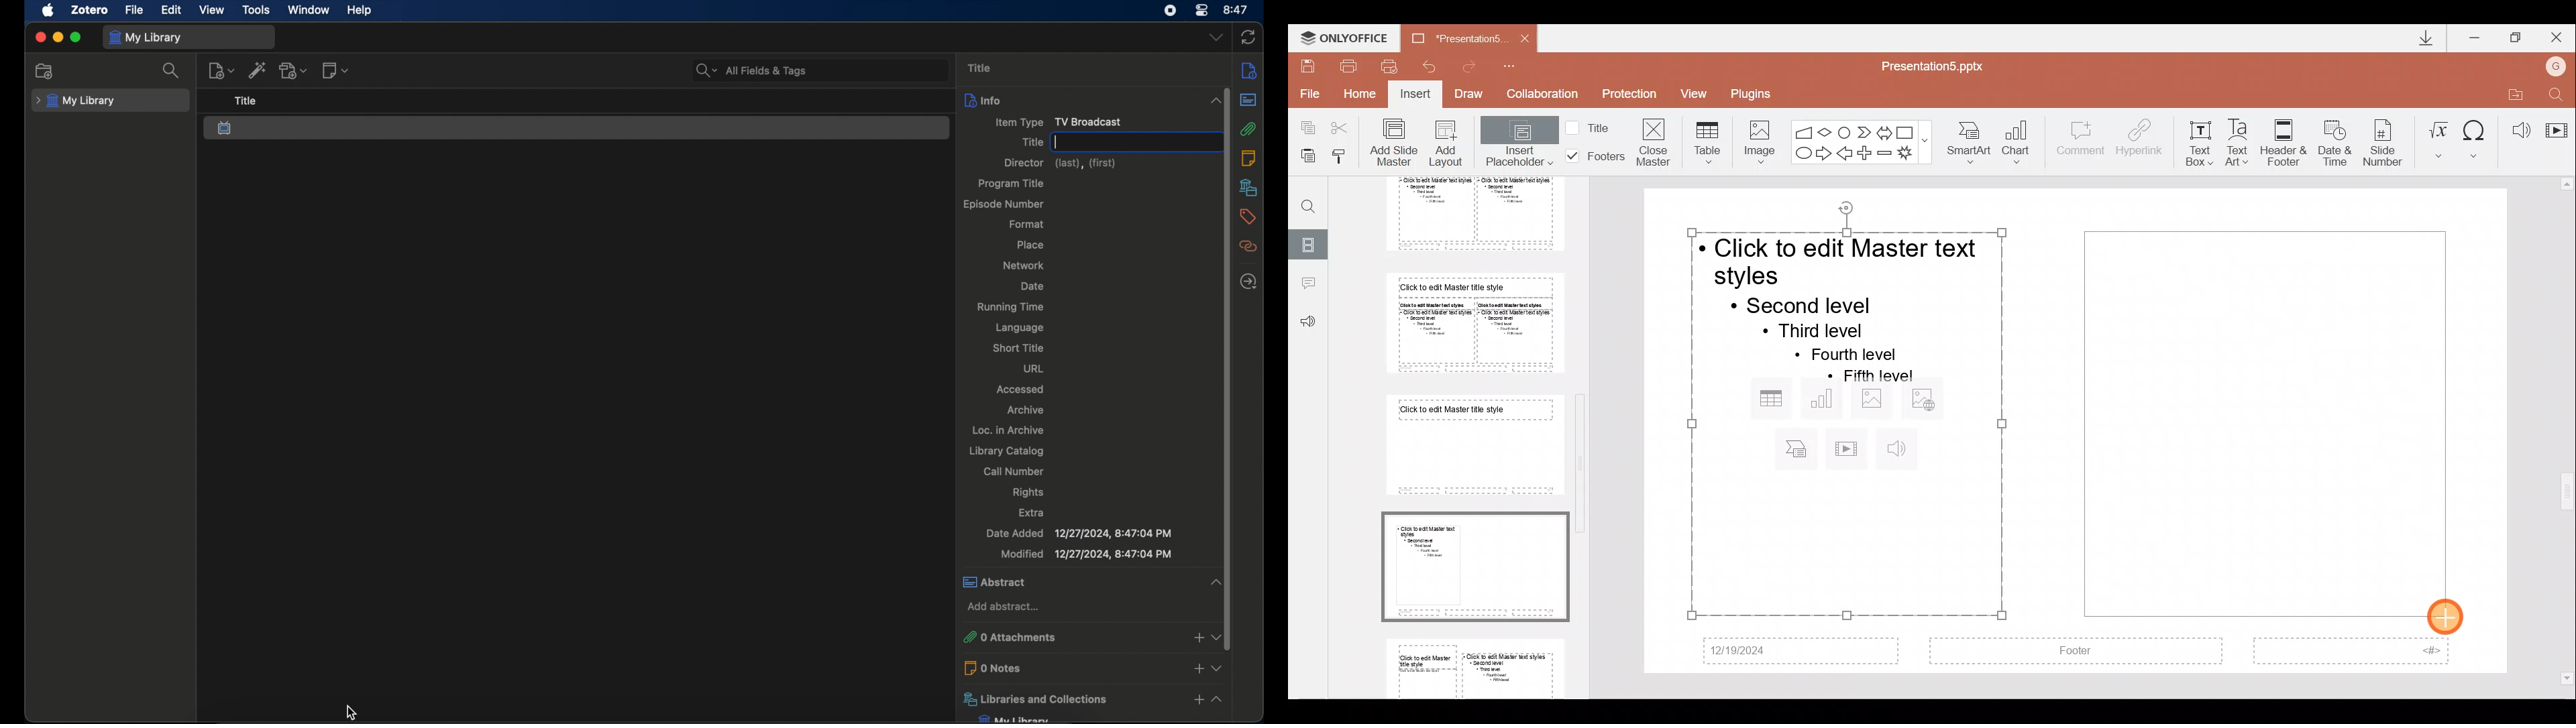  I want to click on Minimize, so click(2475, 35).